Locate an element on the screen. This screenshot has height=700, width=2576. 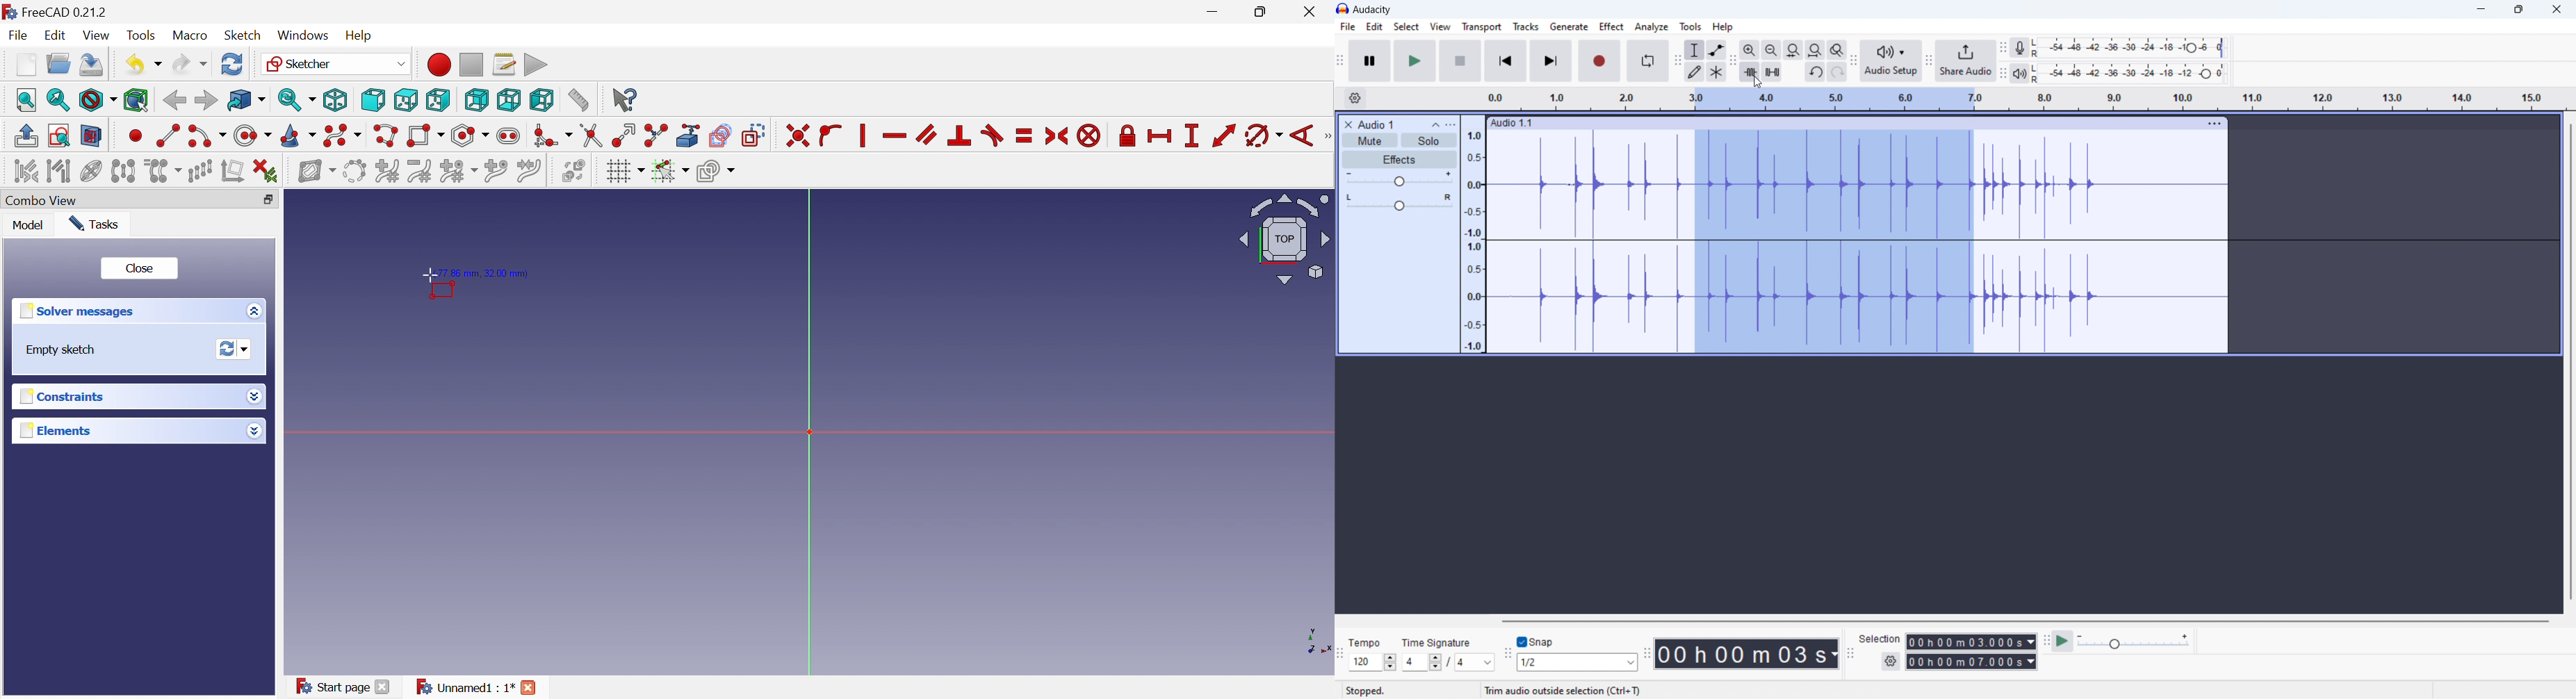
Minimize is located at coordinates (1215, 13).